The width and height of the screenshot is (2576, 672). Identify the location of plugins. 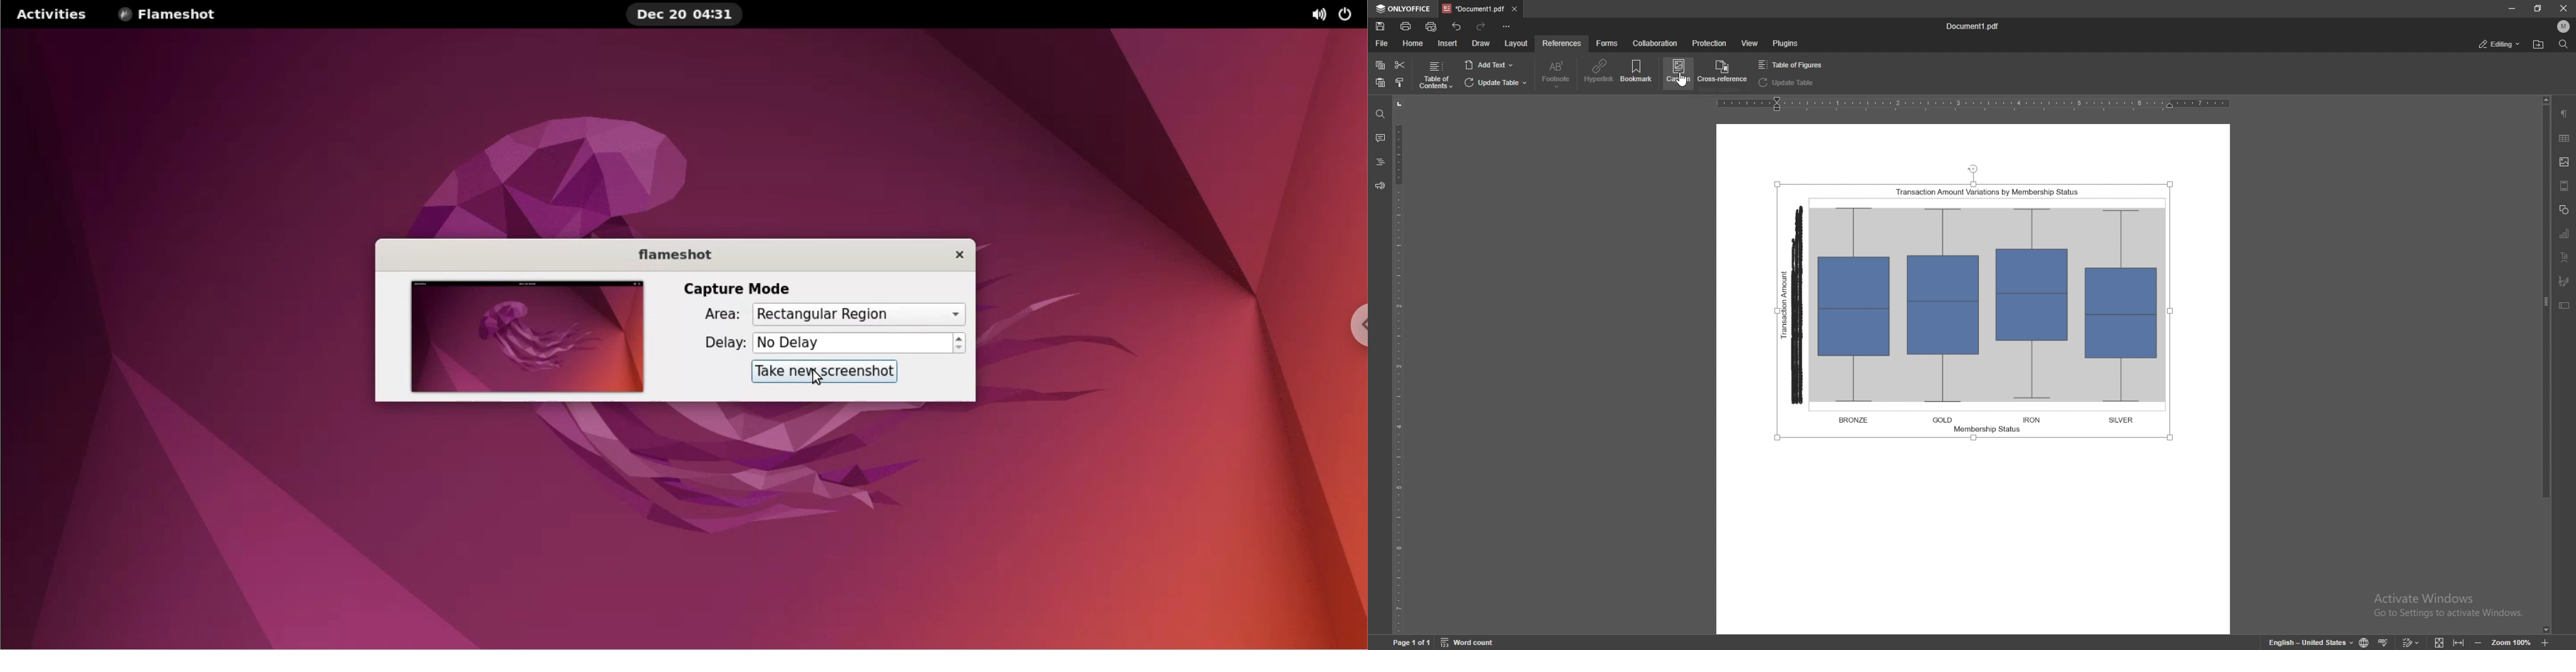
(1785, 43).